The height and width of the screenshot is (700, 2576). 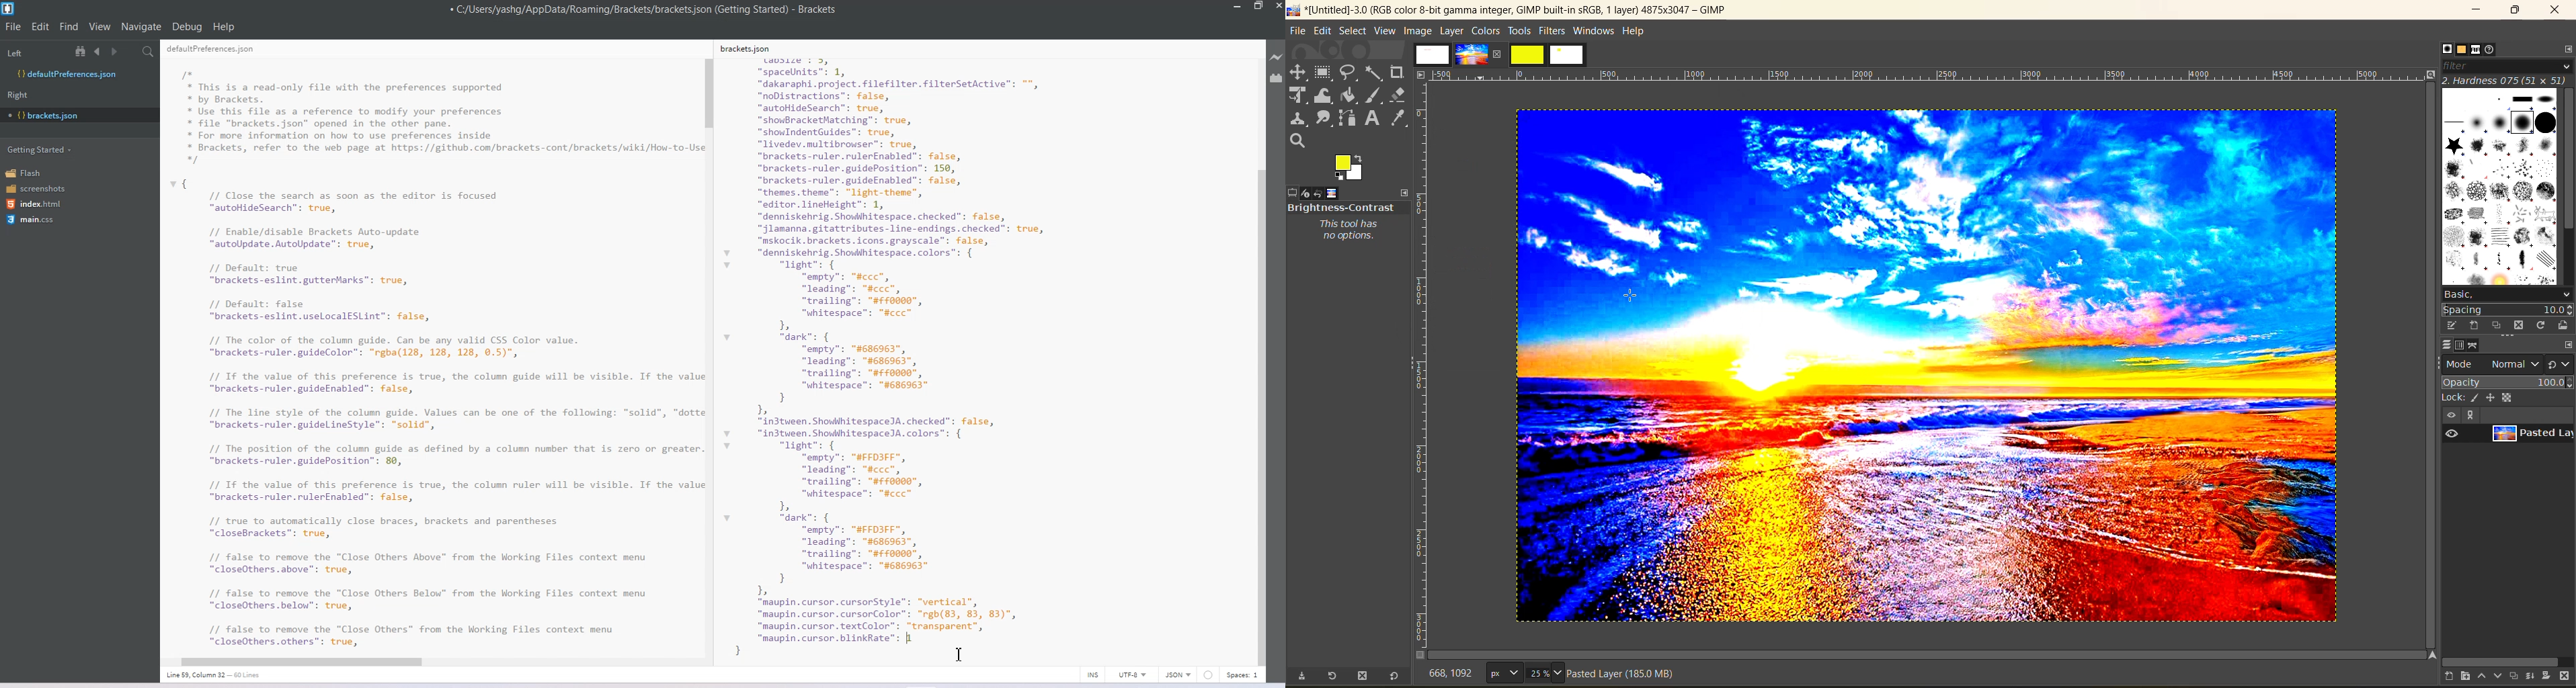 What do you see at coordinates (224, 27) in the screenshot?
I see `Help` at bounding box center [224, 27].